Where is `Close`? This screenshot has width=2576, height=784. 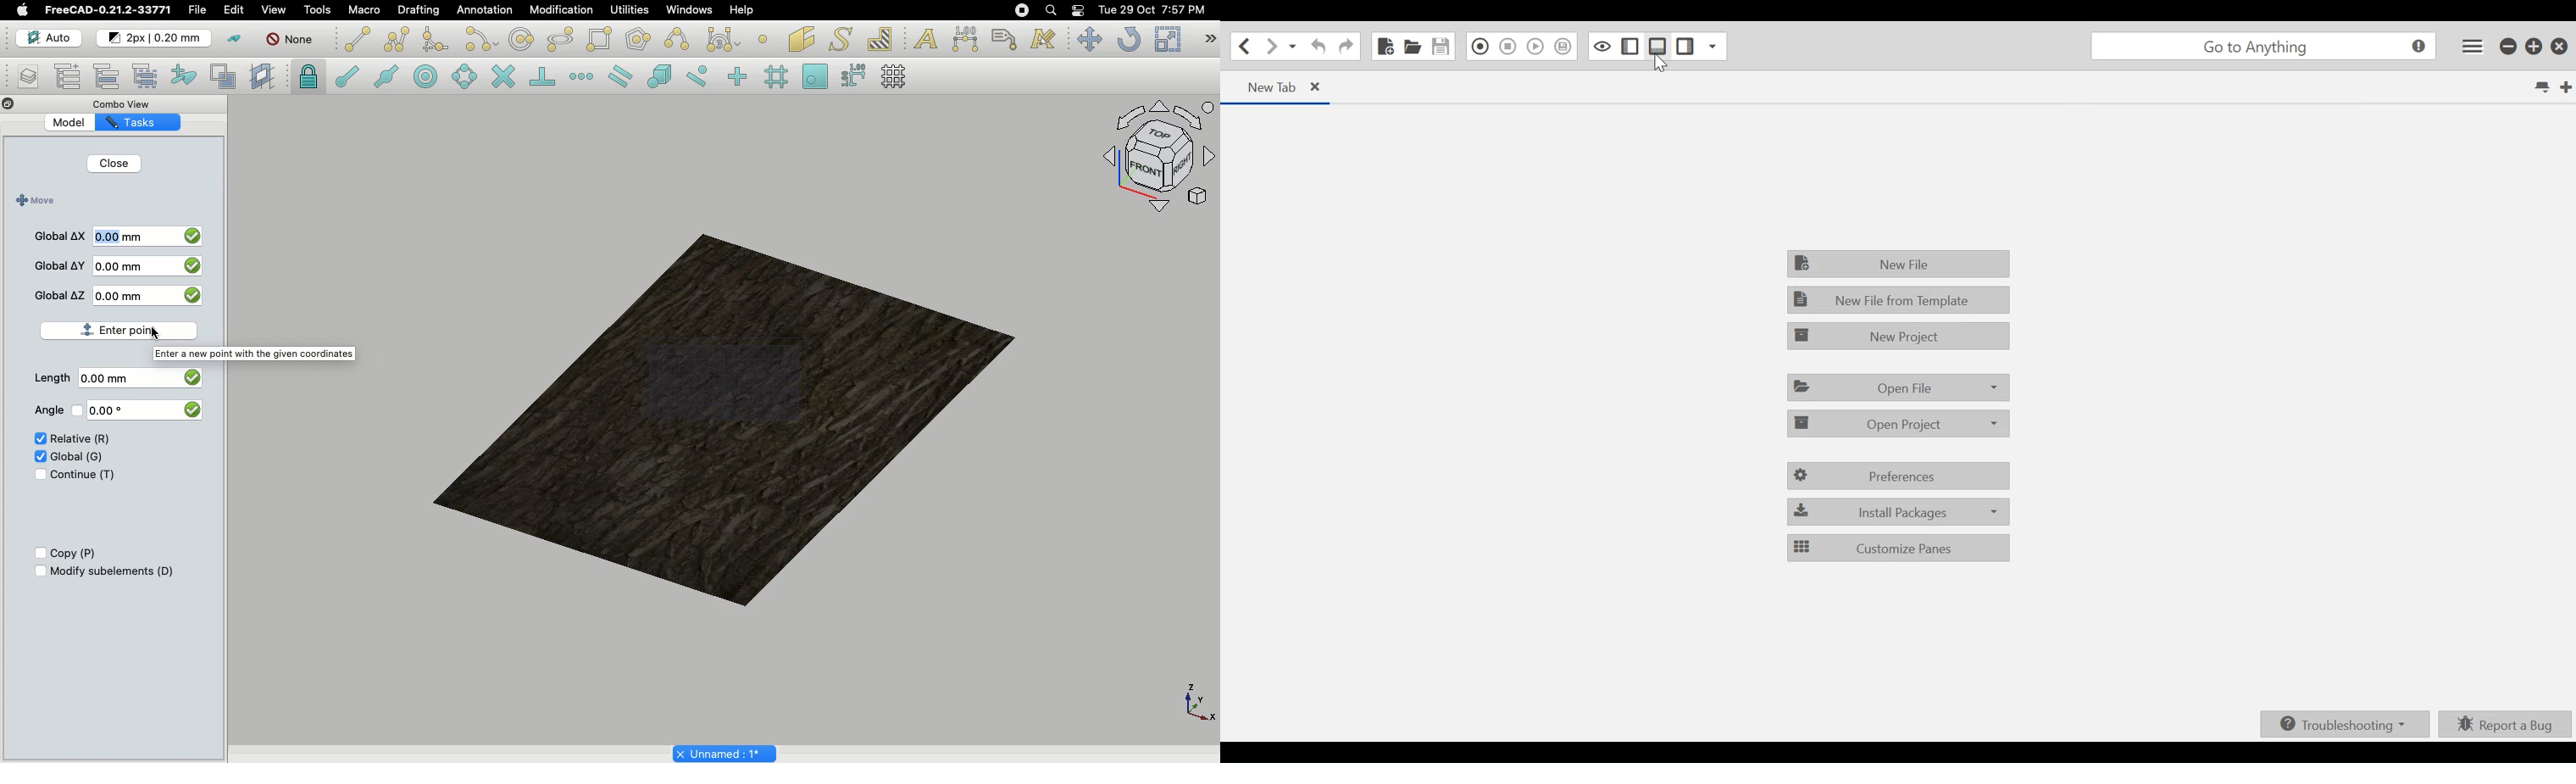
Close is located at coordinates (114, 165).